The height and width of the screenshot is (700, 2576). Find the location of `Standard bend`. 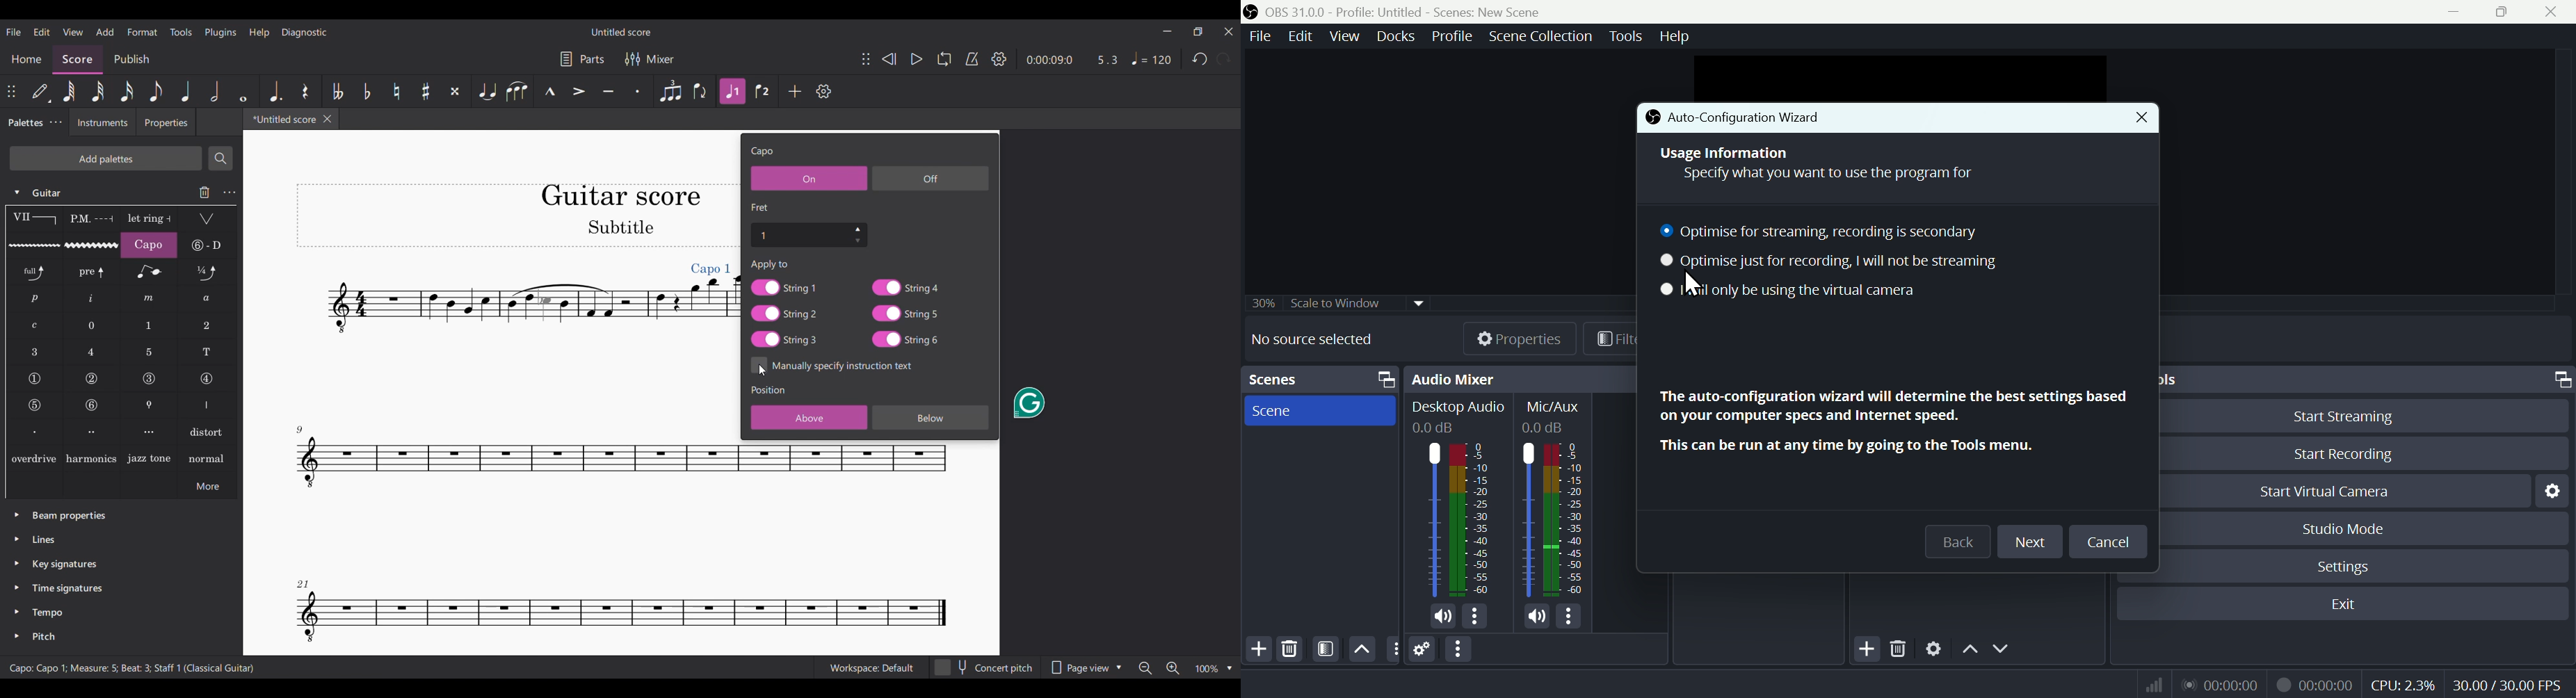

Standard bend is located at coordinates (35, 272).